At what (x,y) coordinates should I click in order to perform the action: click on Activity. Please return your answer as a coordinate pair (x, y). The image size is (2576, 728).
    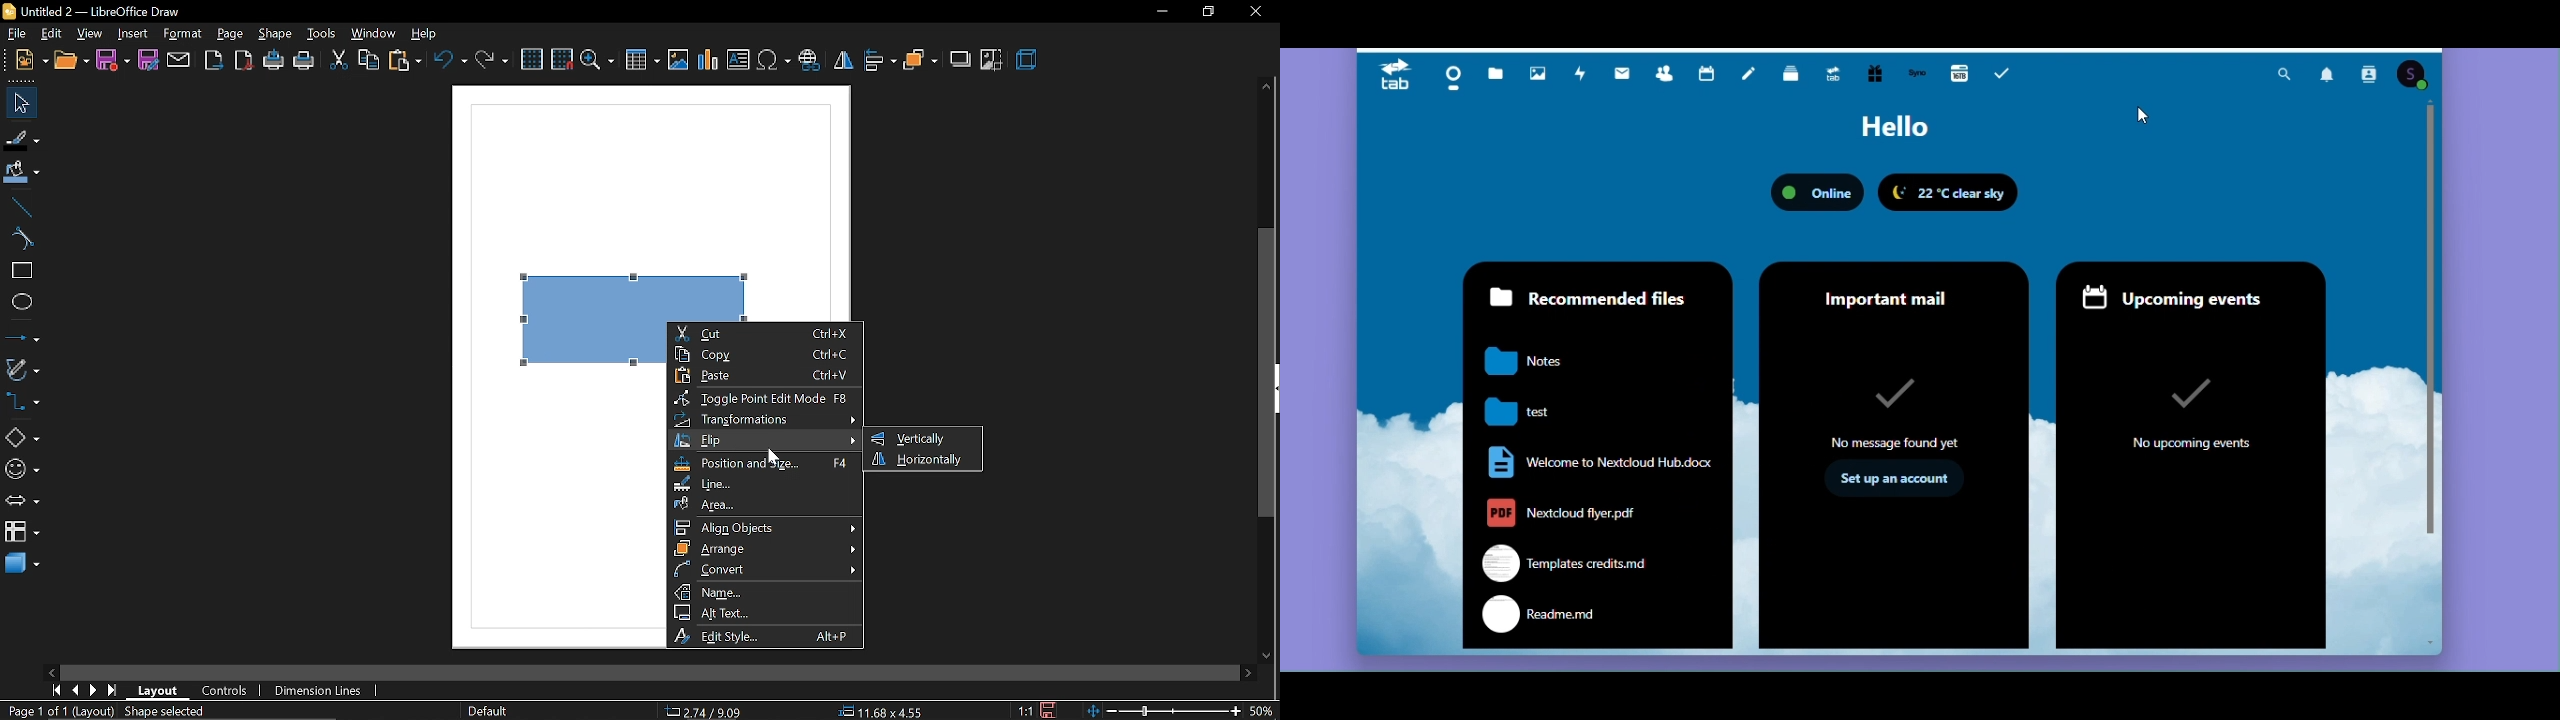
    Looking at the image, I should click on (1581, 74).